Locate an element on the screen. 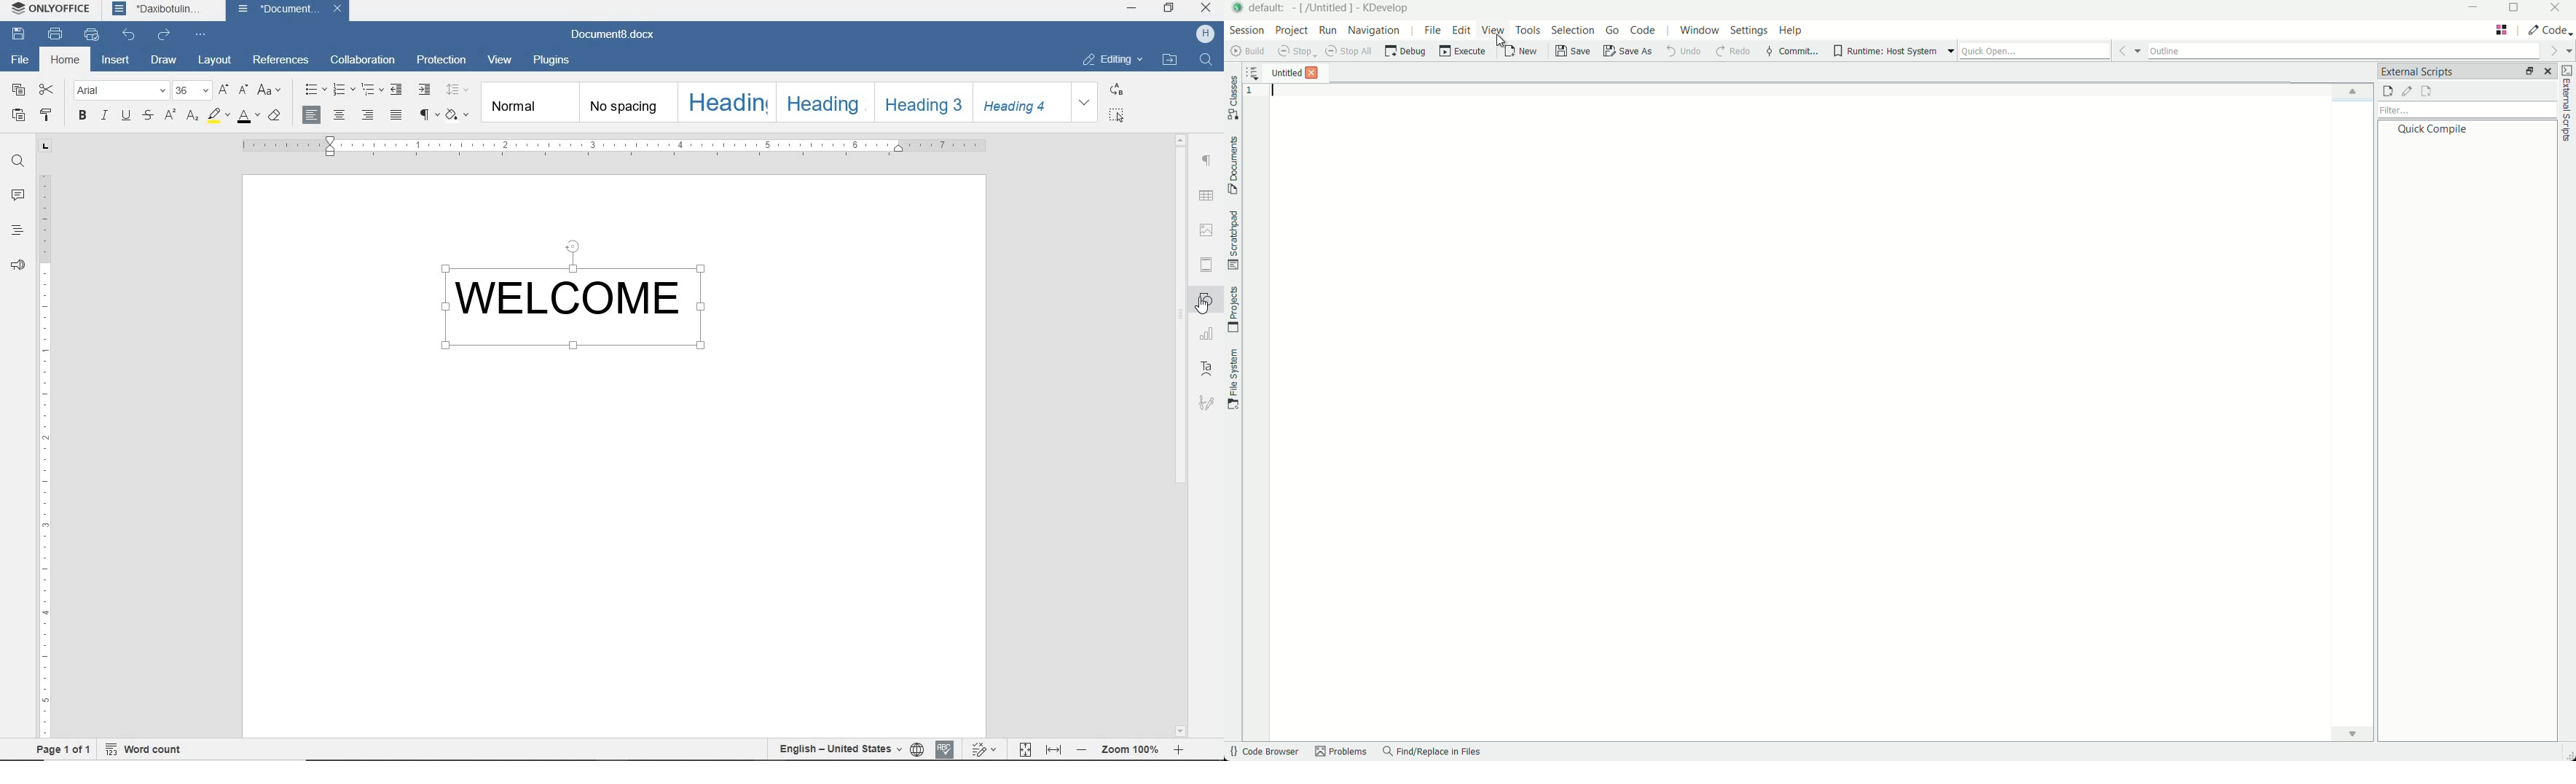  ALIGN CENTER is located at coordinates (340, 115).